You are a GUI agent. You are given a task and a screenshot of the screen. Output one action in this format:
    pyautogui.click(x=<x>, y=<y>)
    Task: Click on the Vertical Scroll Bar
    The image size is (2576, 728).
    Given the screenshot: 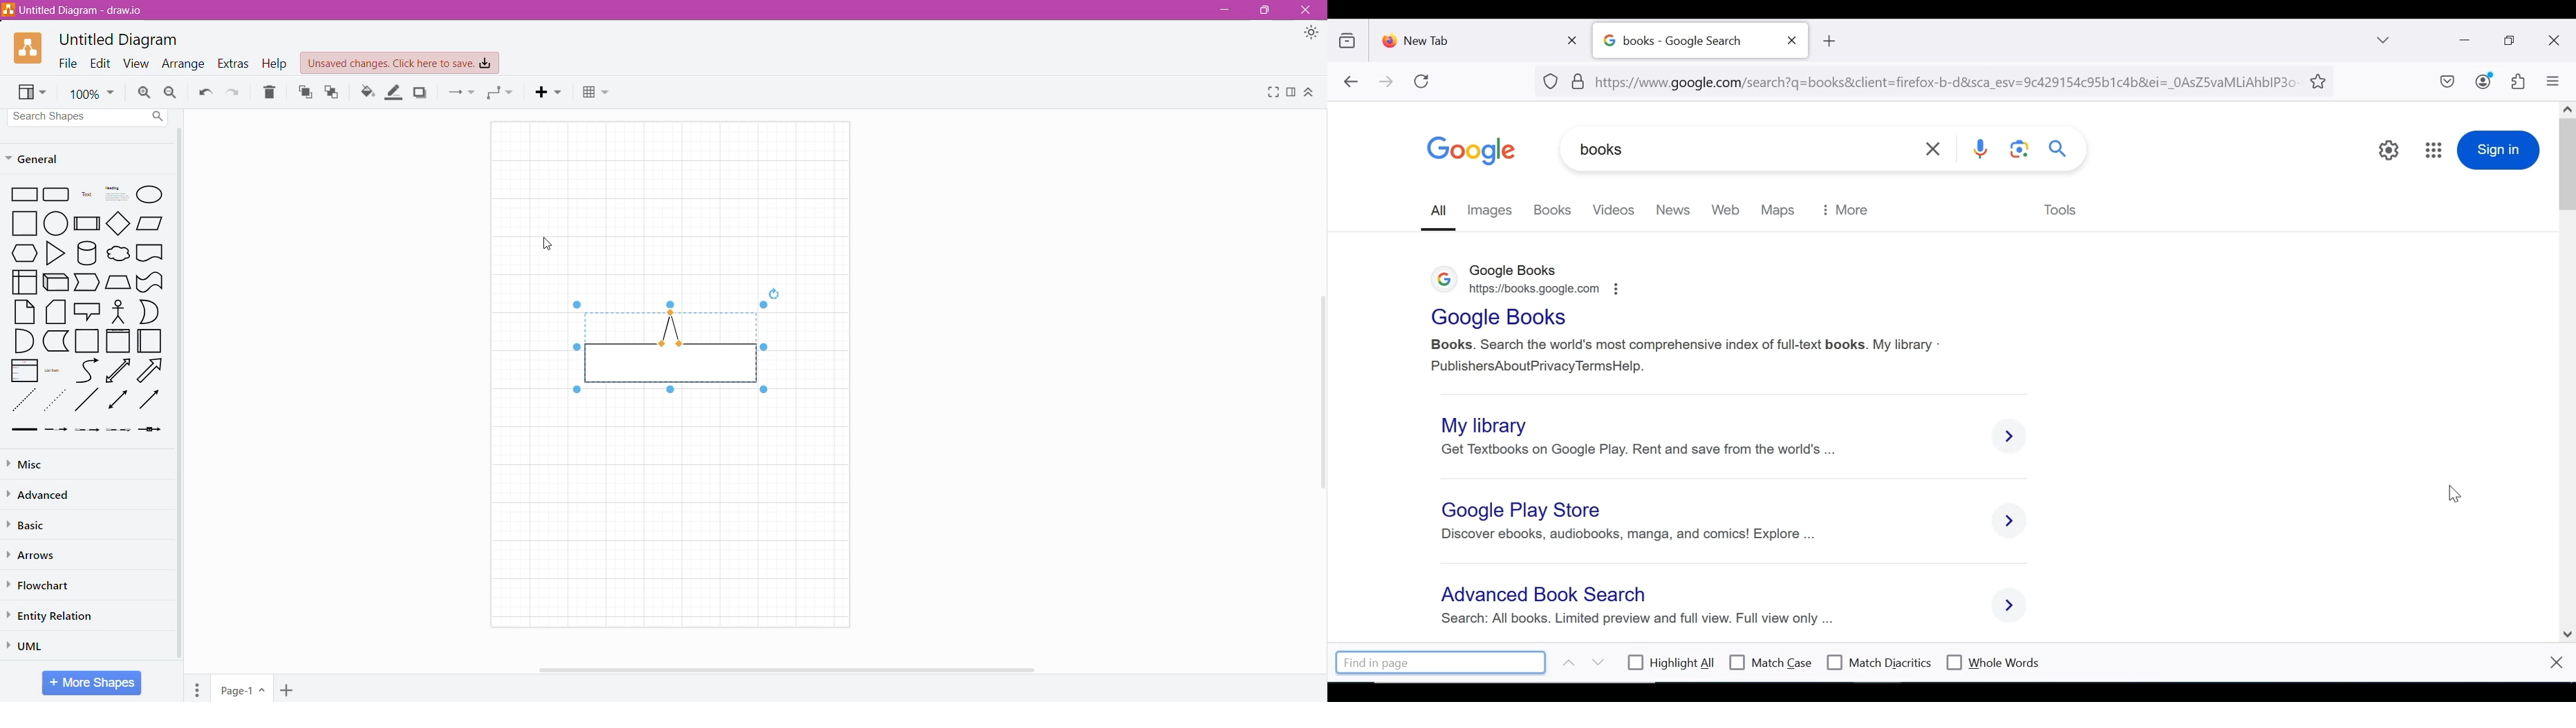 What is the action you would take?
    pyautogui.click(x=1318, y=396)
    